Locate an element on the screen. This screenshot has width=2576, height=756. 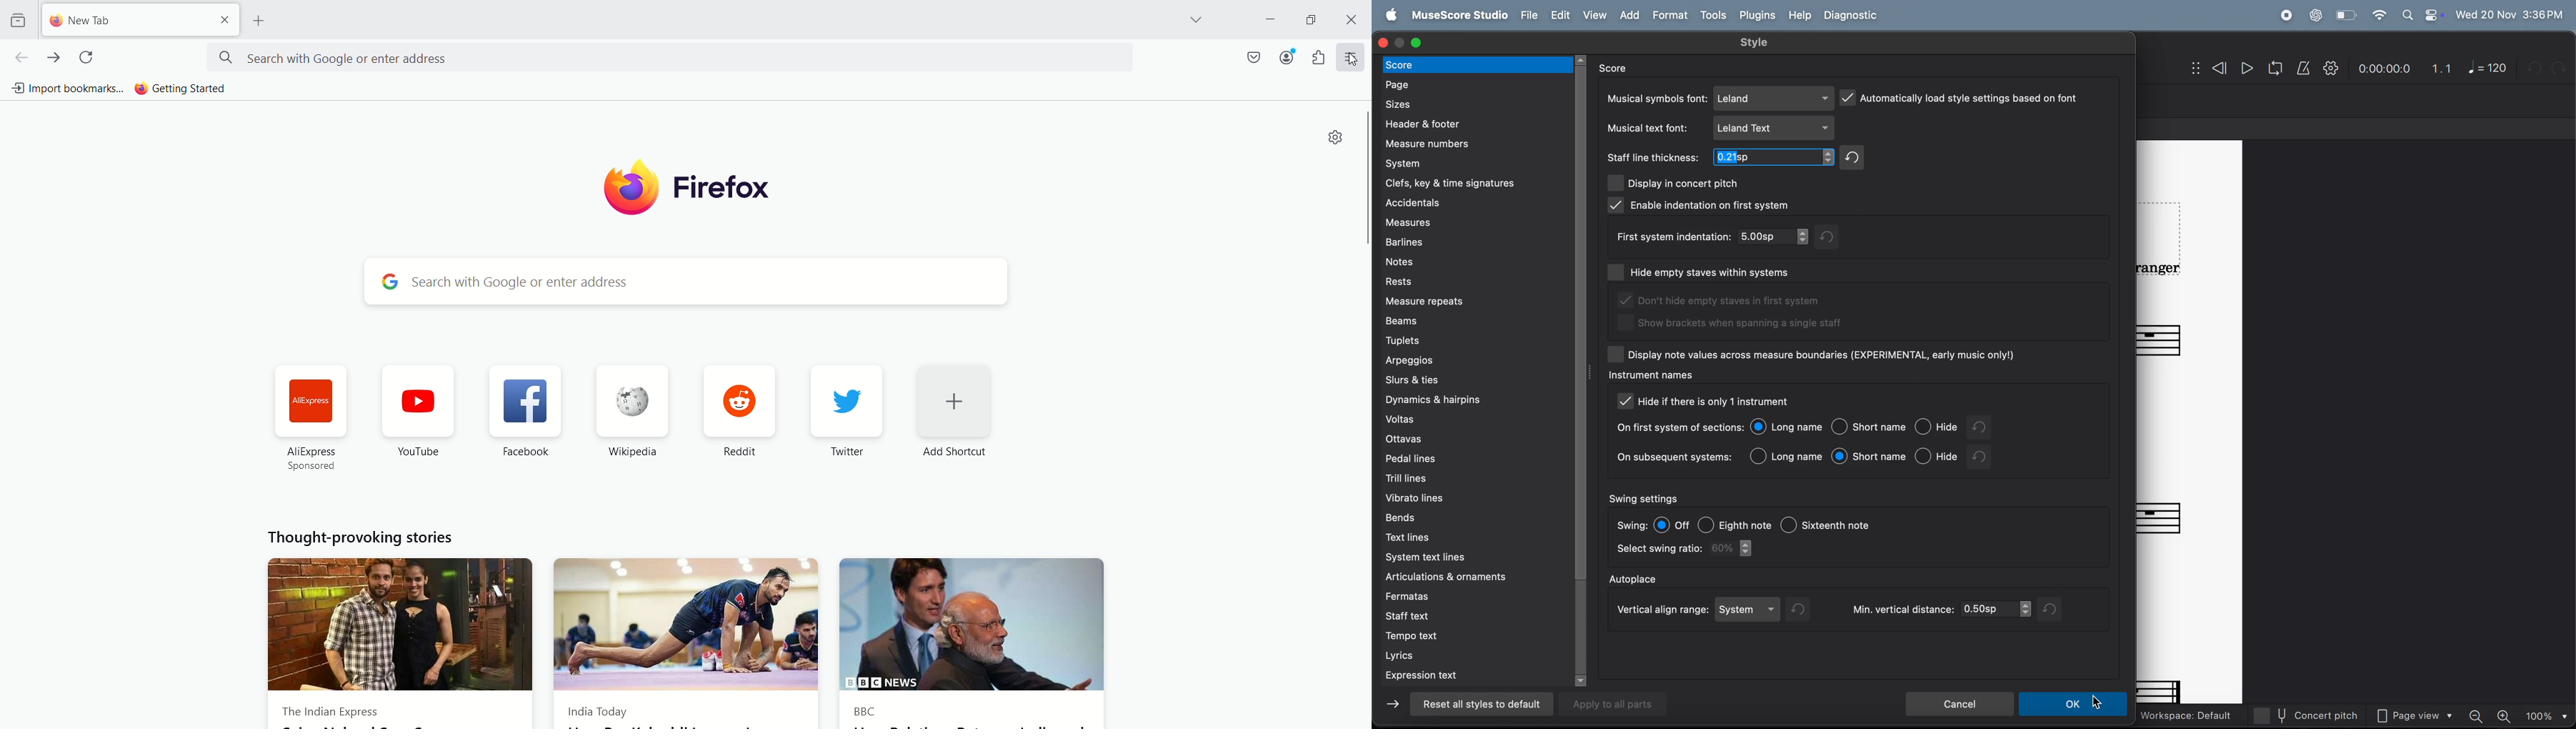
redo is located at coordinates (1835, 237).